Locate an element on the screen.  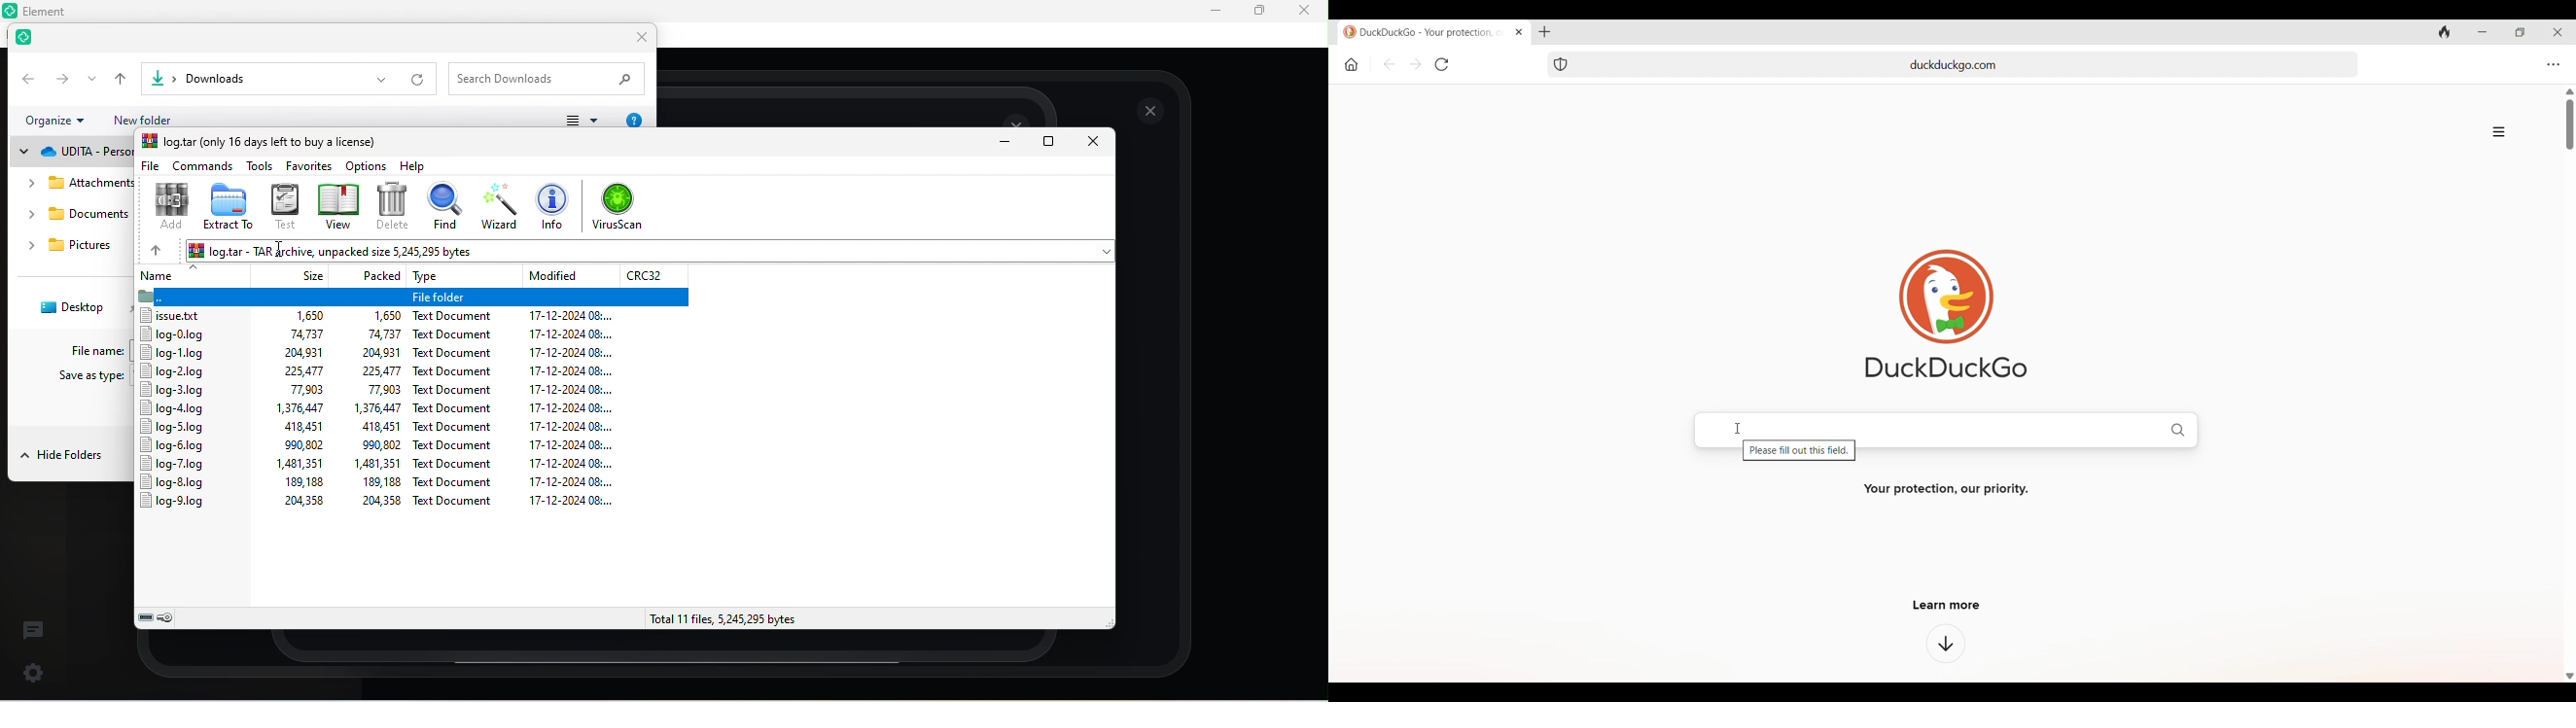
info is located at coordinates (554, 206).